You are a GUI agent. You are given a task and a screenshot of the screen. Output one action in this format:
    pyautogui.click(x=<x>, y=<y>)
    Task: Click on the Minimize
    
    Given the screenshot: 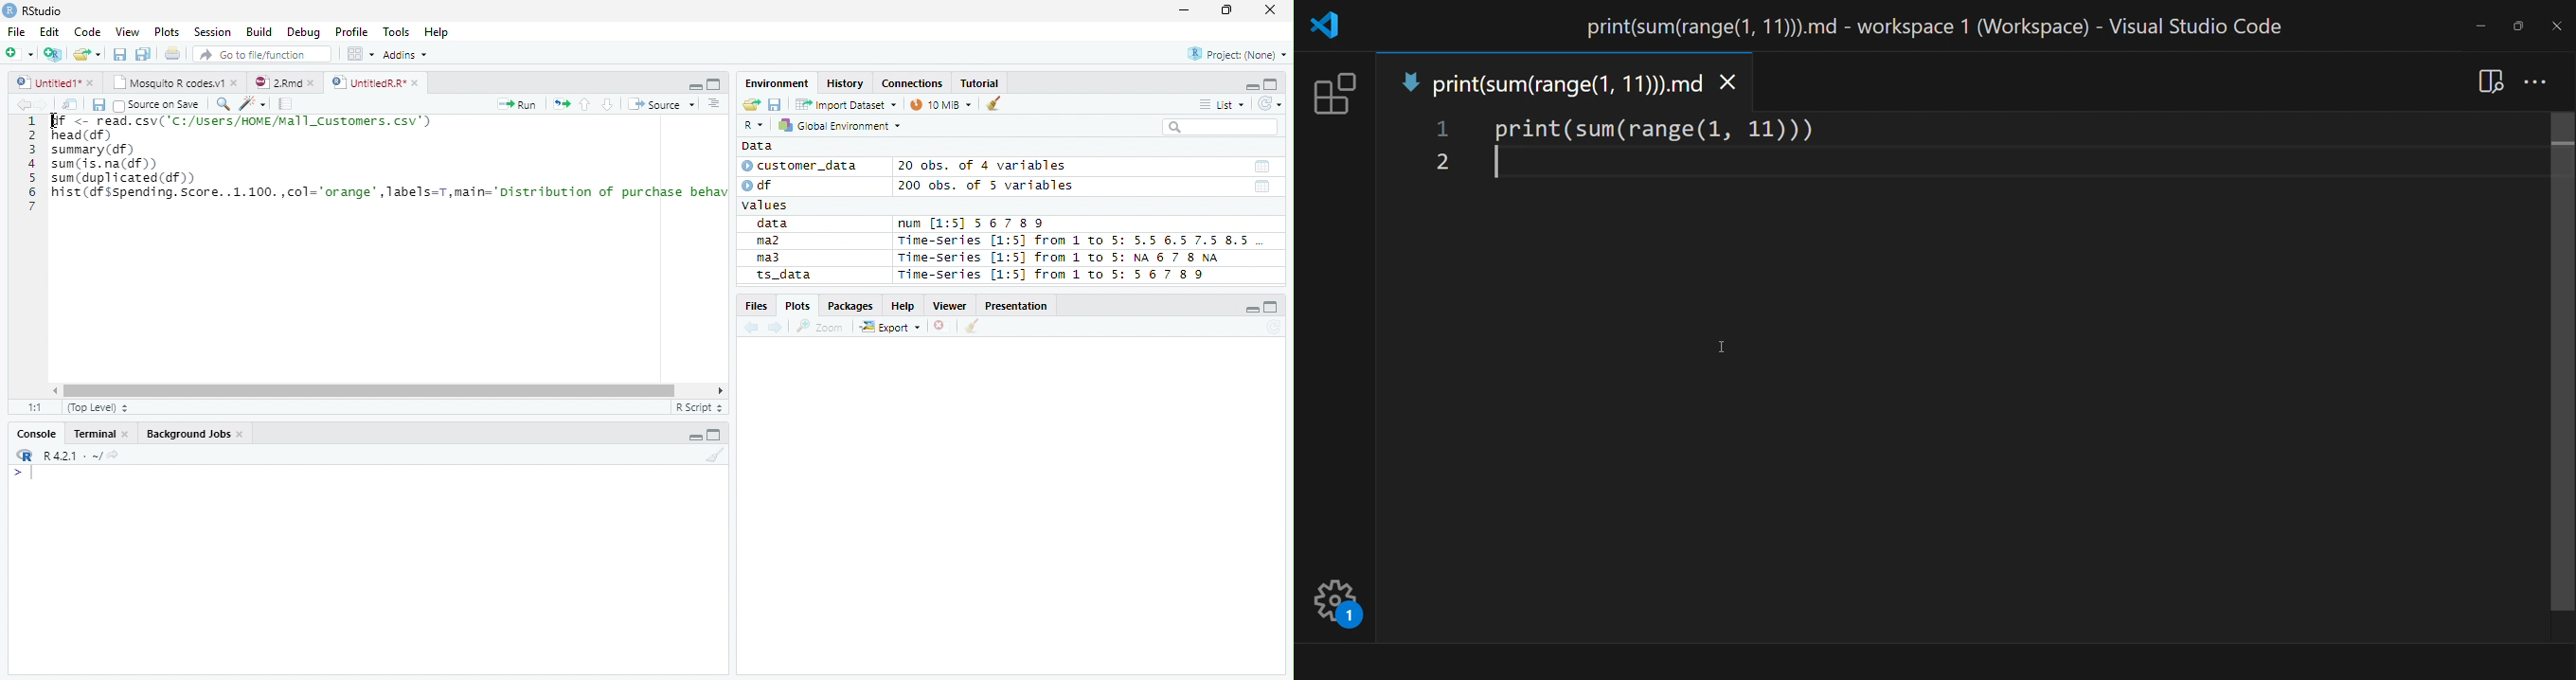 What is the action you would take?
    pyautogui.click(x=1253, y=311)
    